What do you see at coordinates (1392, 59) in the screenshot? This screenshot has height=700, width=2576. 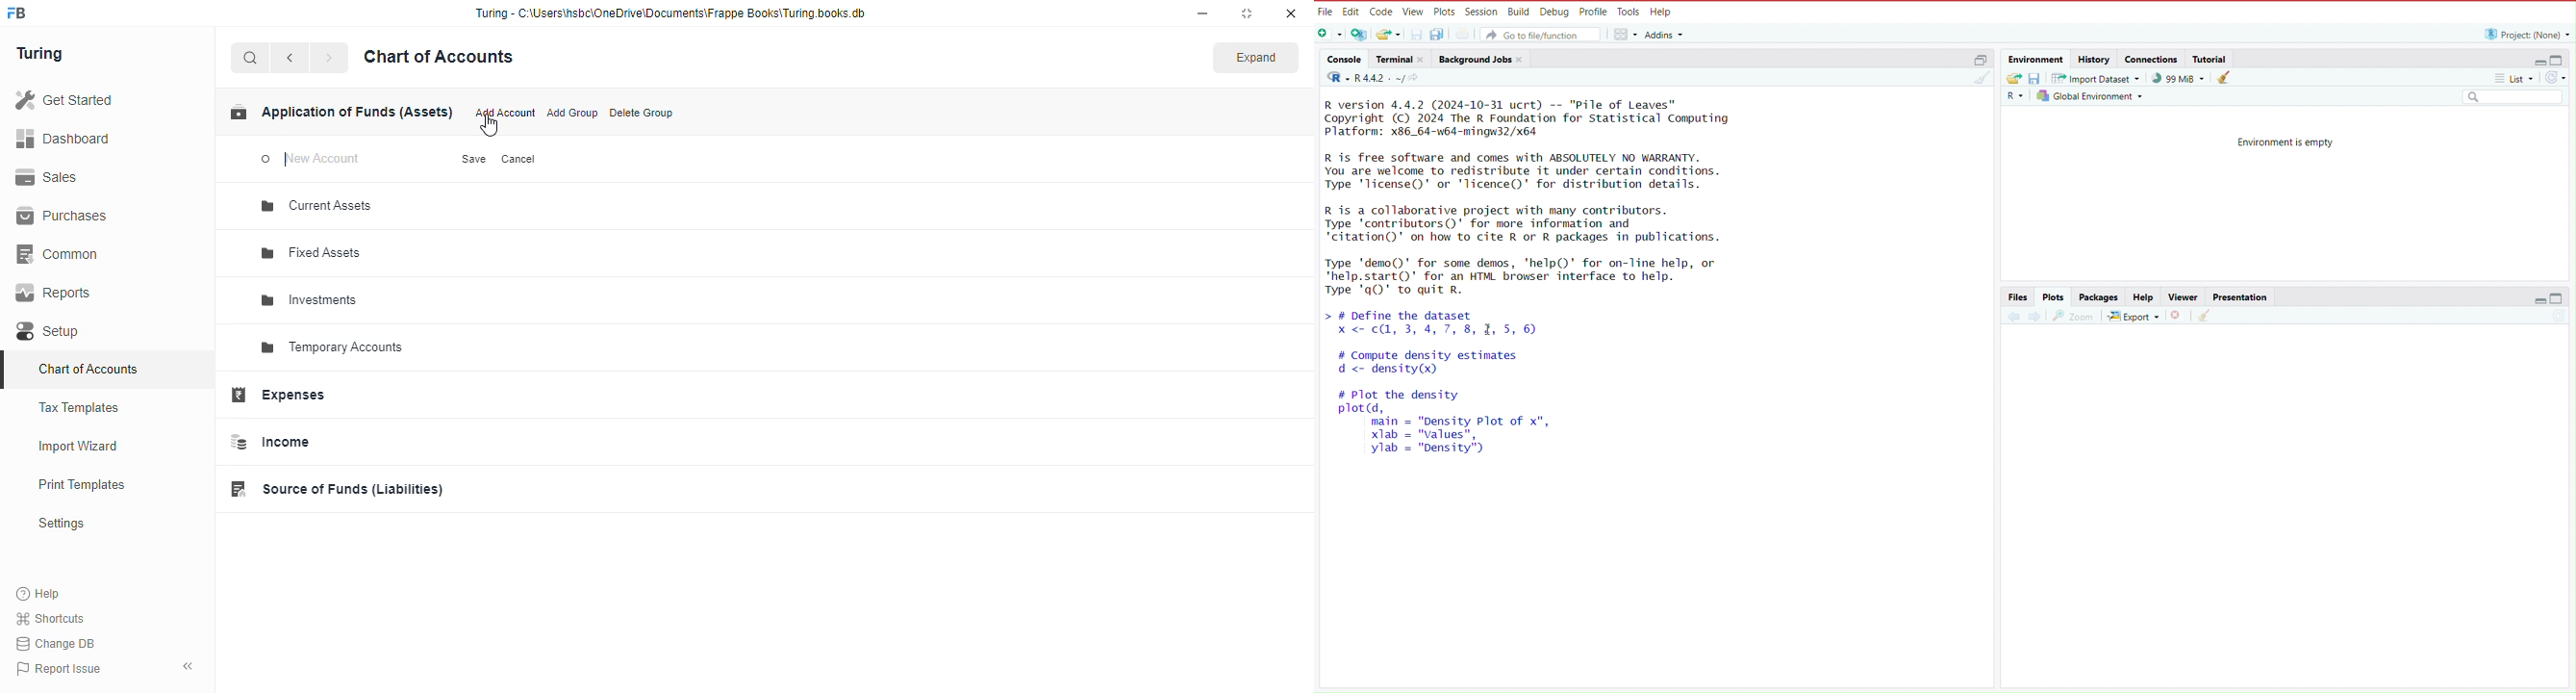 I see `terminal` at bounding box center [1392, 59].